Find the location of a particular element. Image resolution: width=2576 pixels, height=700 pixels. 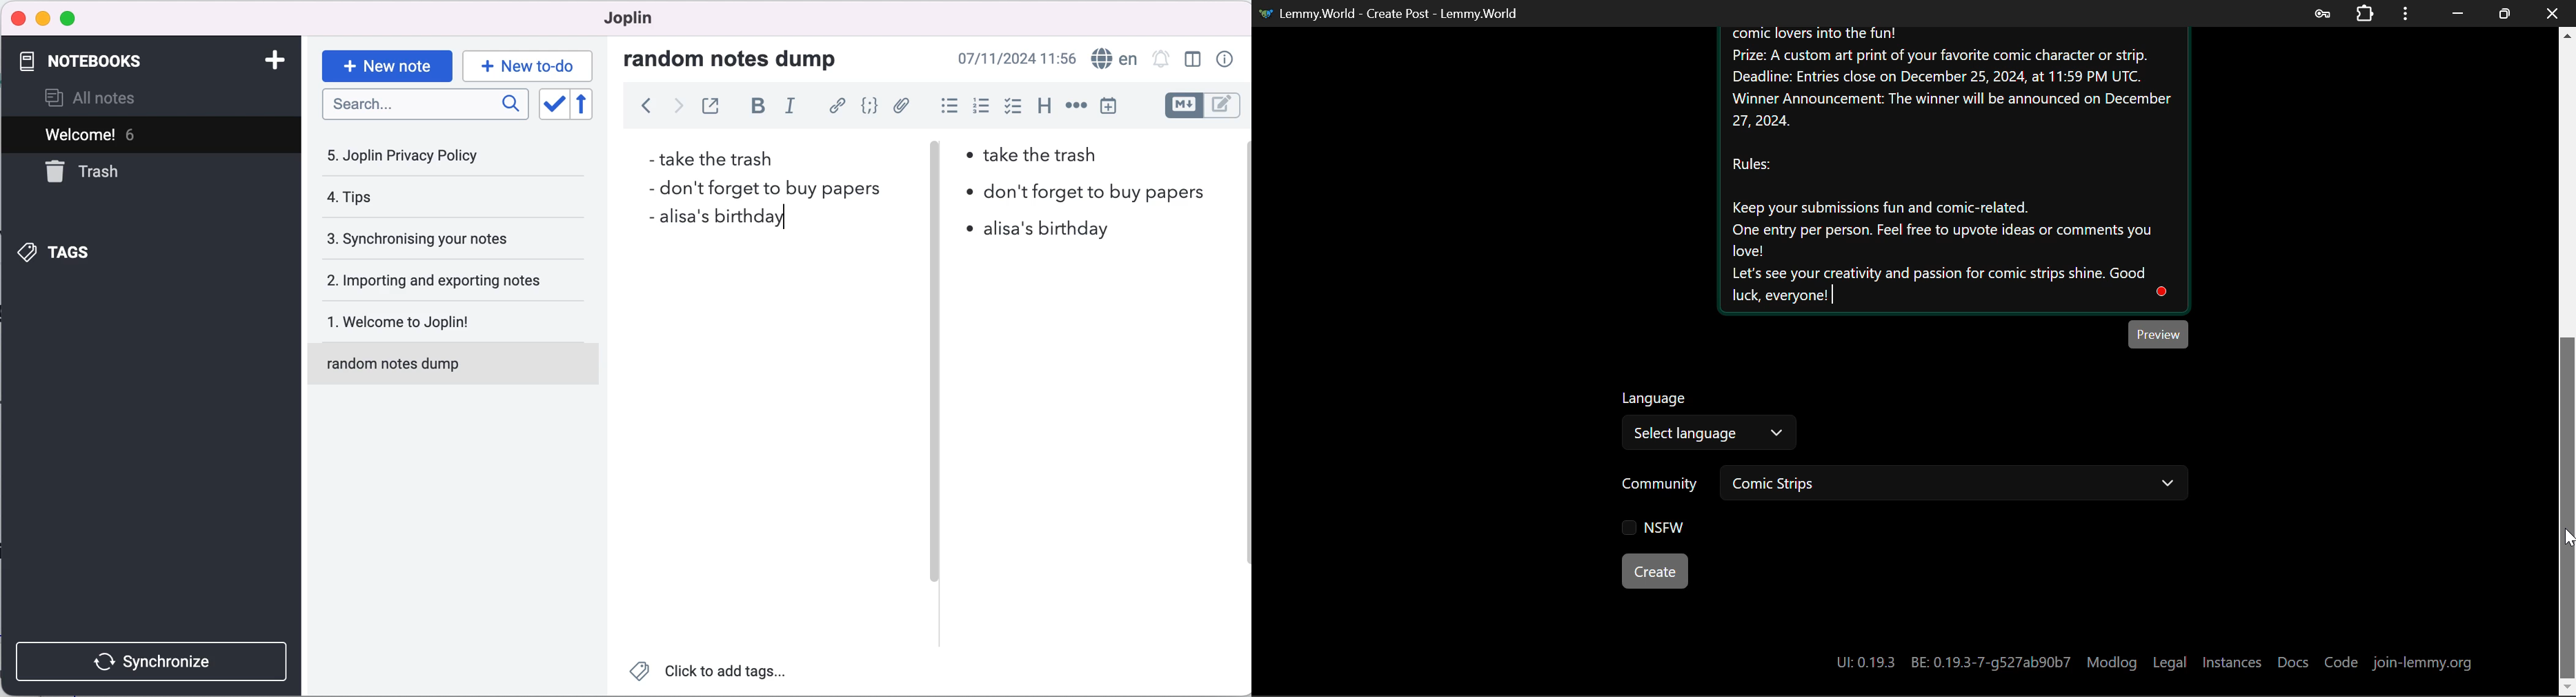

all notes is located at coordinates (110, 97).